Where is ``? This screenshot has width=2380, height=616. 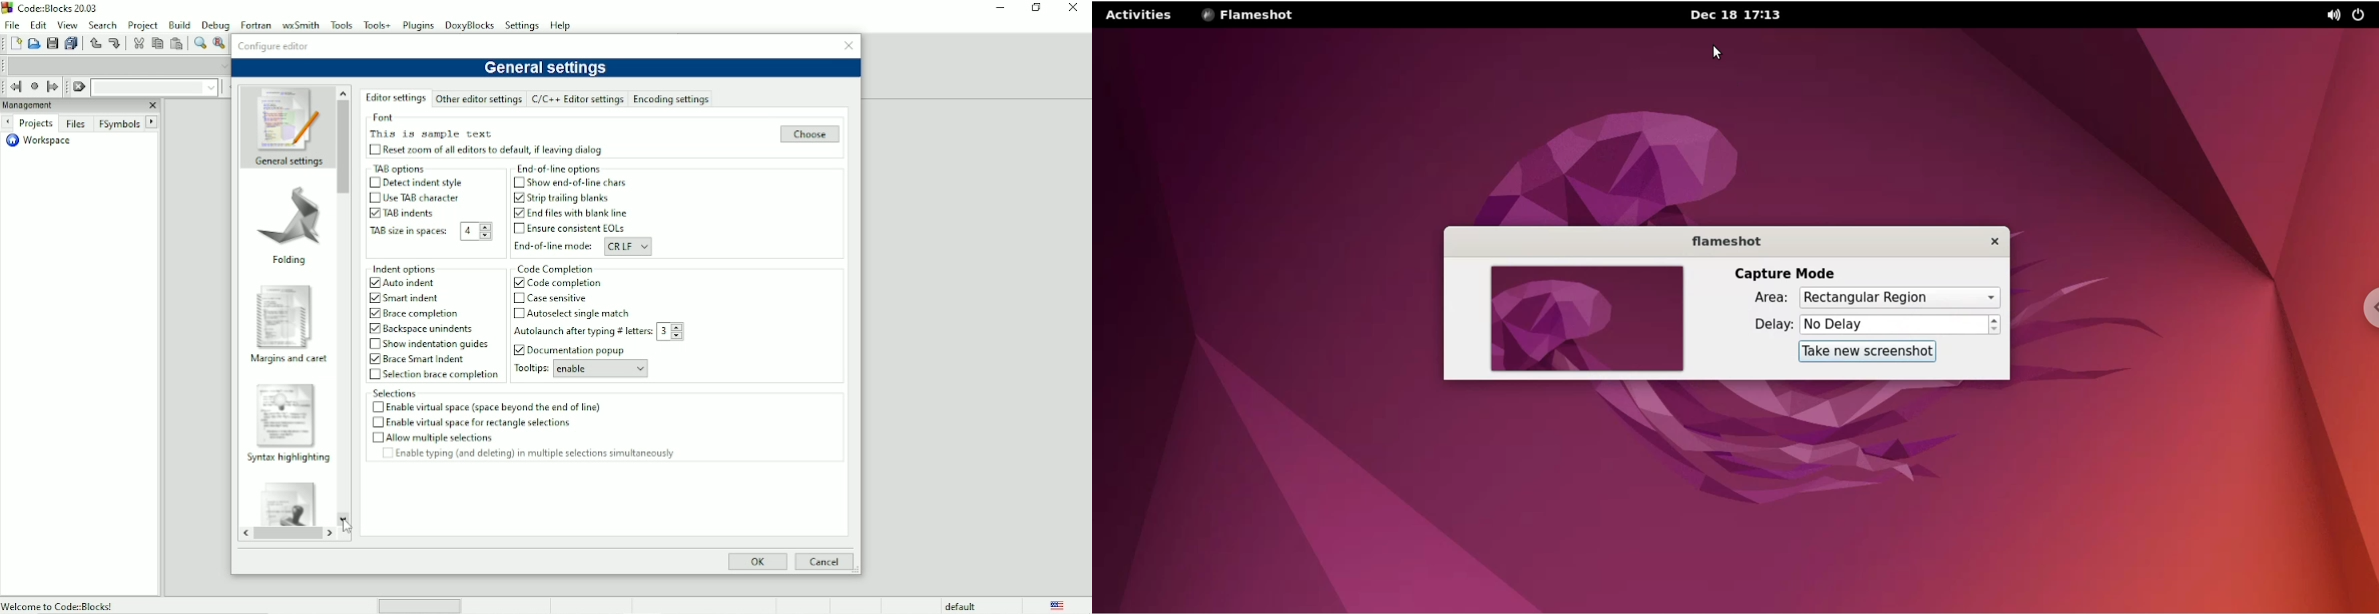  is located at coordinates (372, 359).